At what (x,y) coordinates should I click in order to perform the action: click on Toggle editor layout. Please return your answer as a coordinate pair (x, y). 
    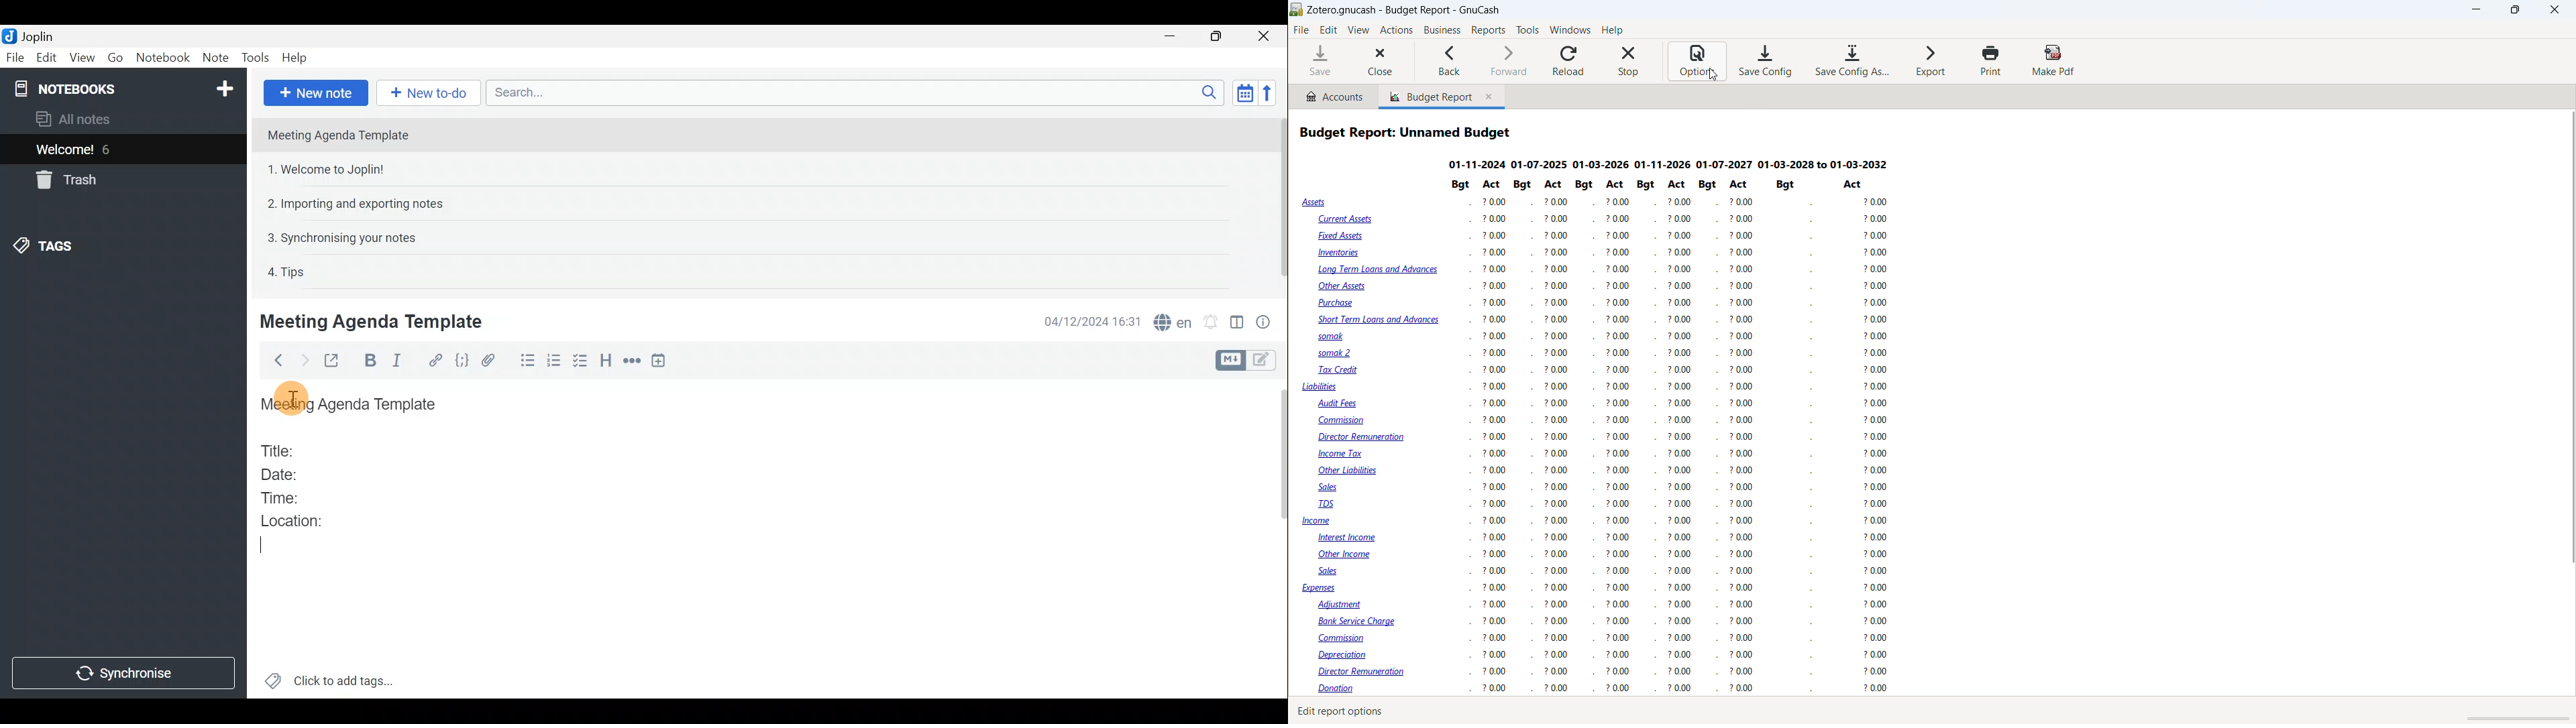
    Looking at the image, I should click on (1238, 324).